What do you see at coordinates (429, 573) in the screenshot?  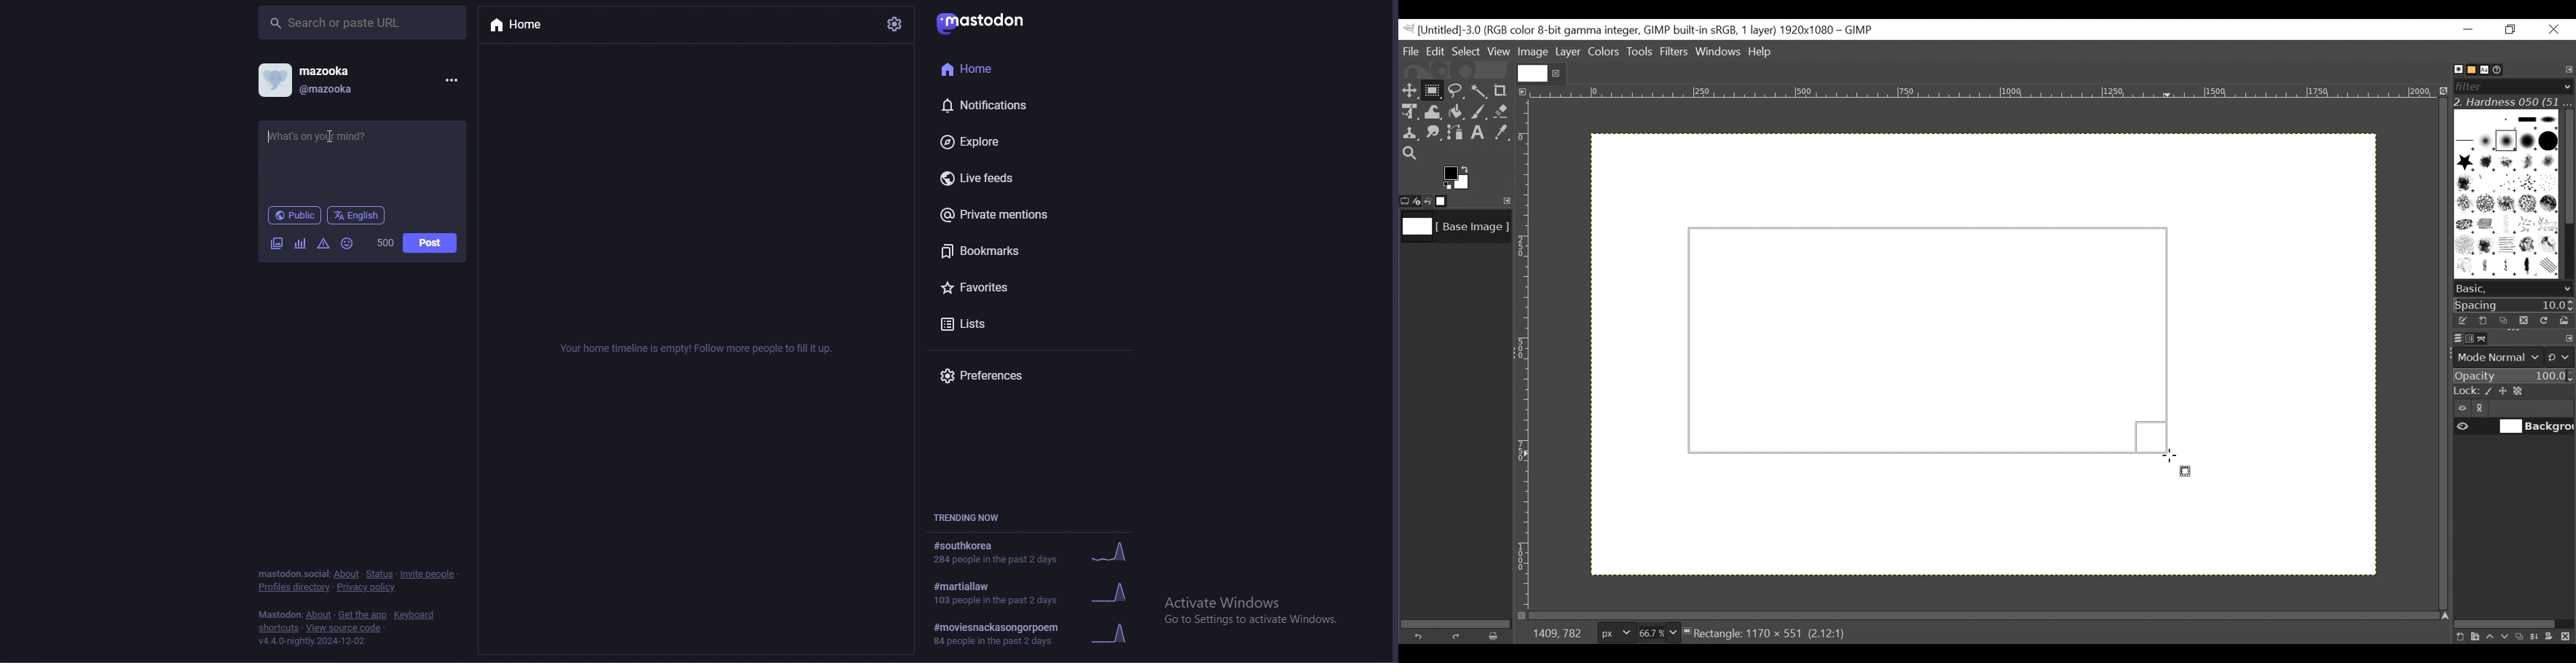 I see `invite people` at bounding box center [429, 573].